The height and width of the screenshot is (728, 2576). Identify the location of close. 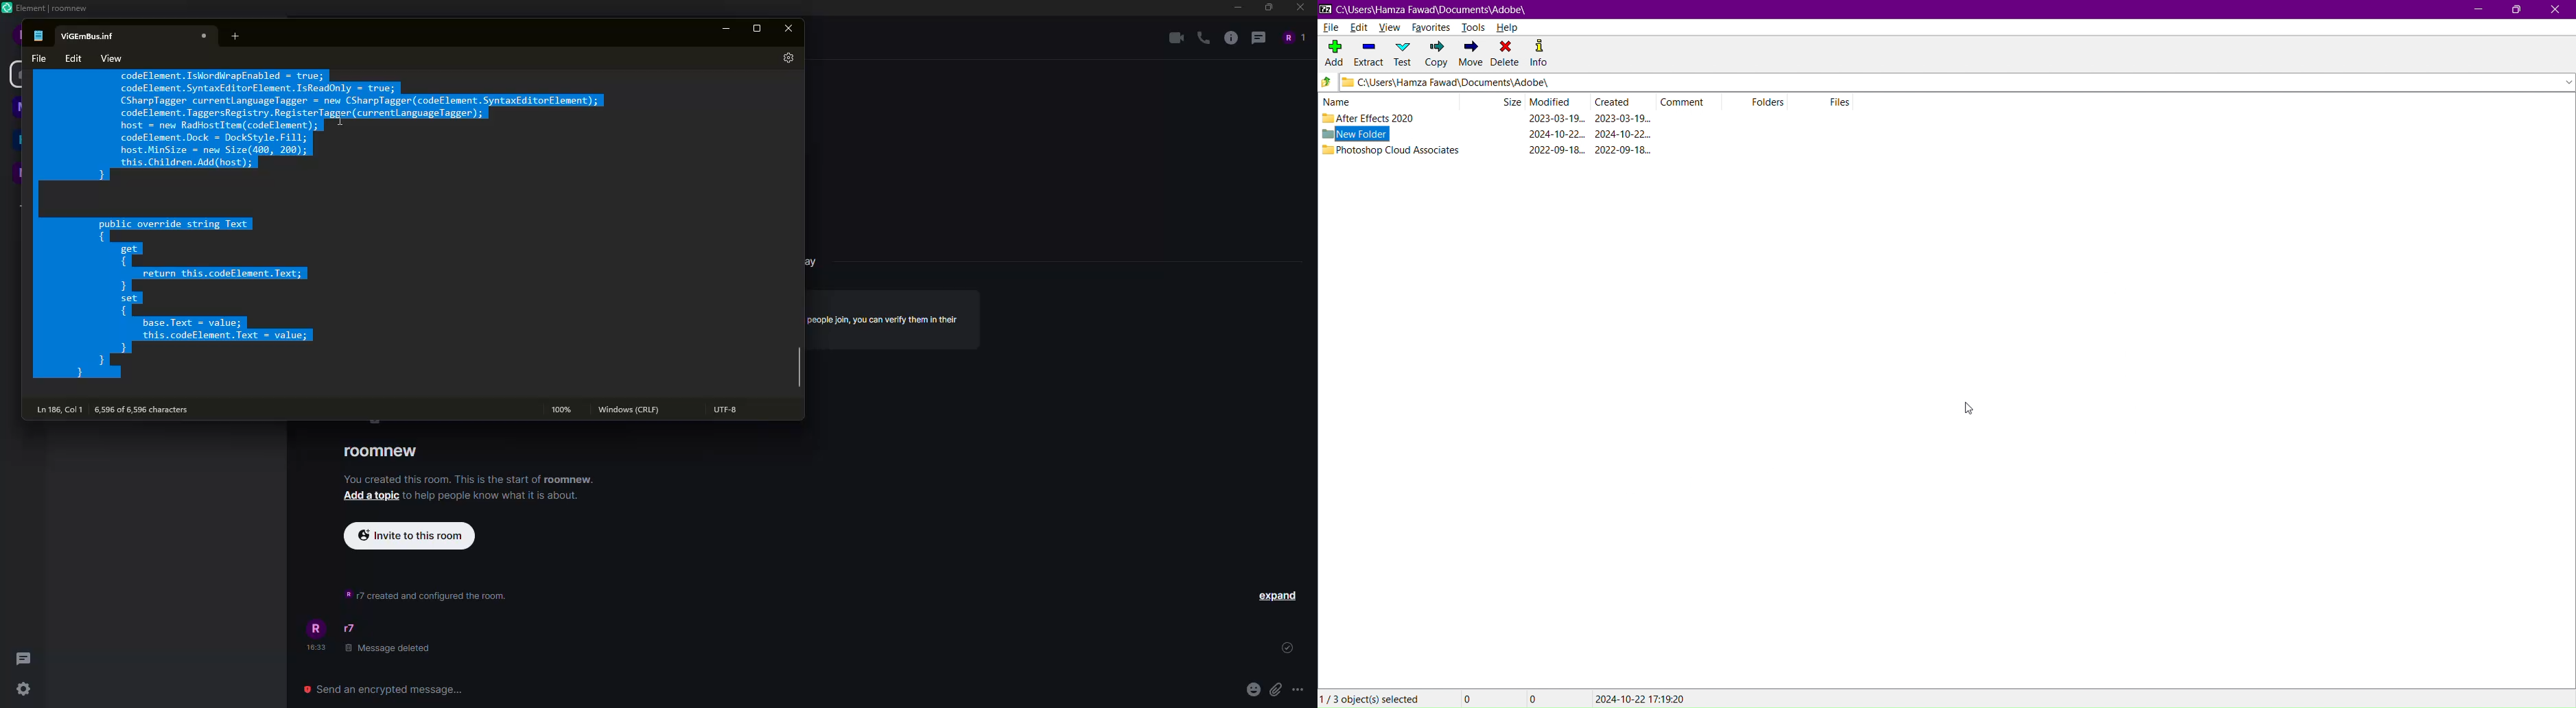
(791, 30).